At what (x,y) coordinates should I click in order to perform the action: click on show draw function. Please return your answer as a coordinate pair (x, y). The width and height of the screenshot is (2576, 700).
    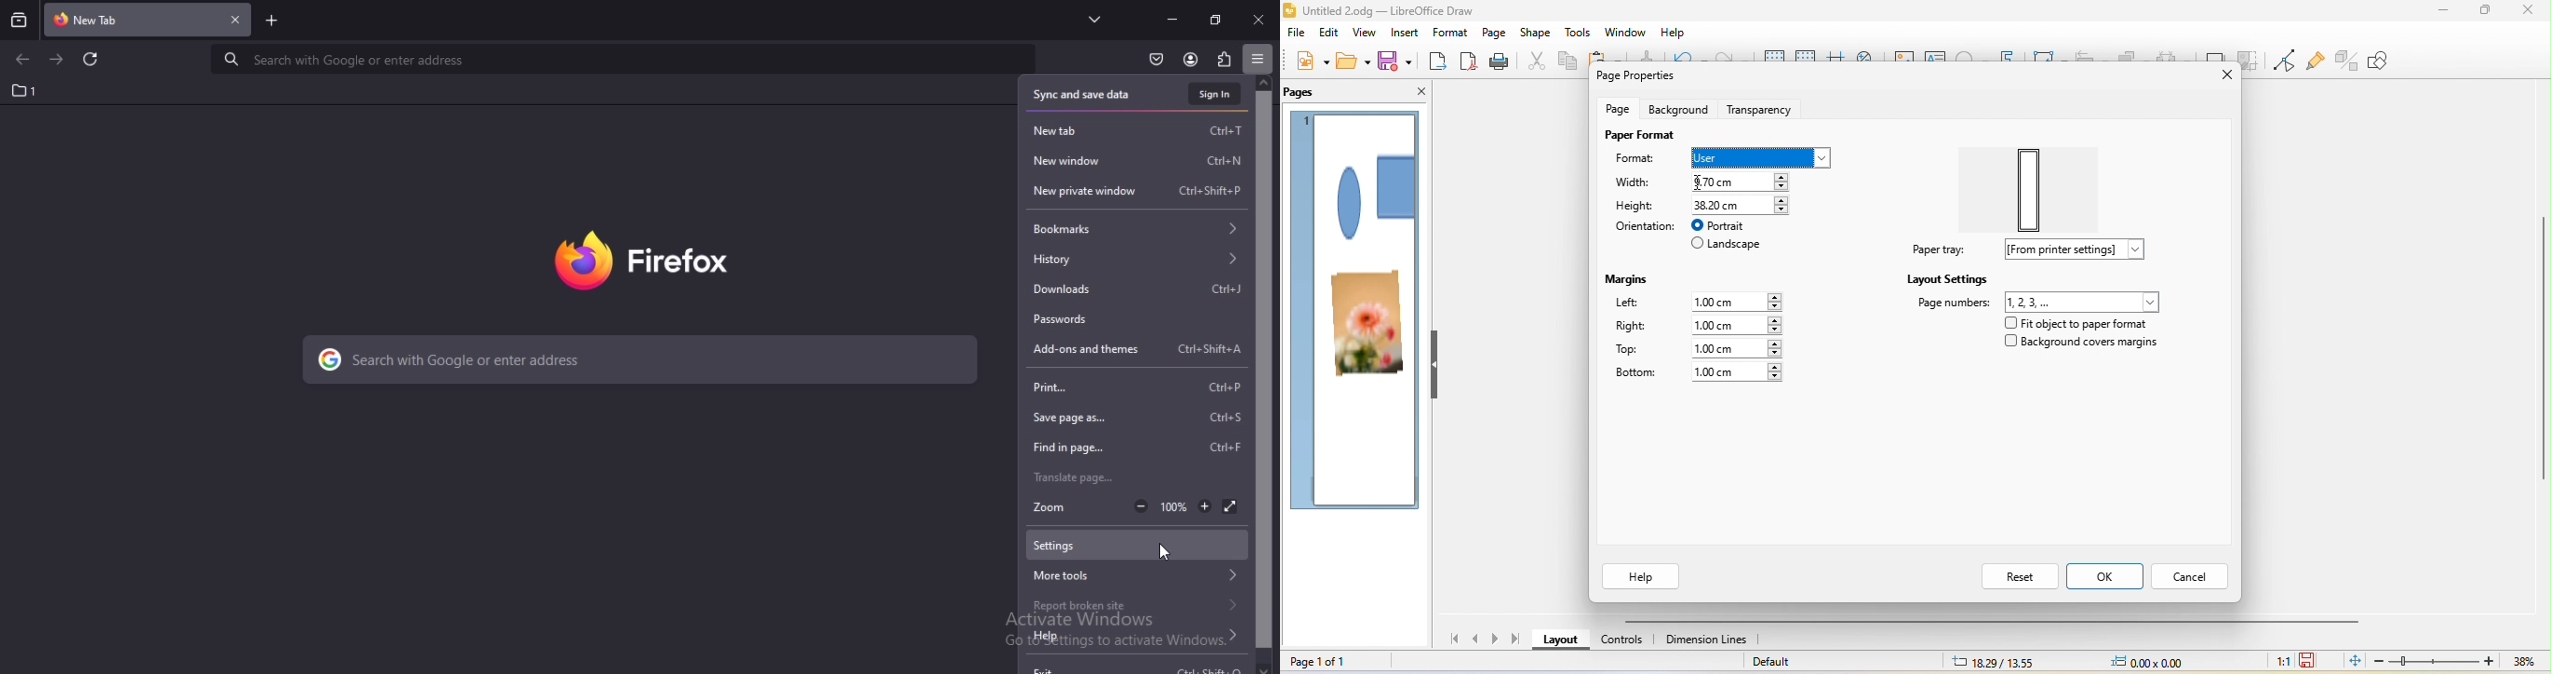
    Looking at the image, I should click on (2390, 62).